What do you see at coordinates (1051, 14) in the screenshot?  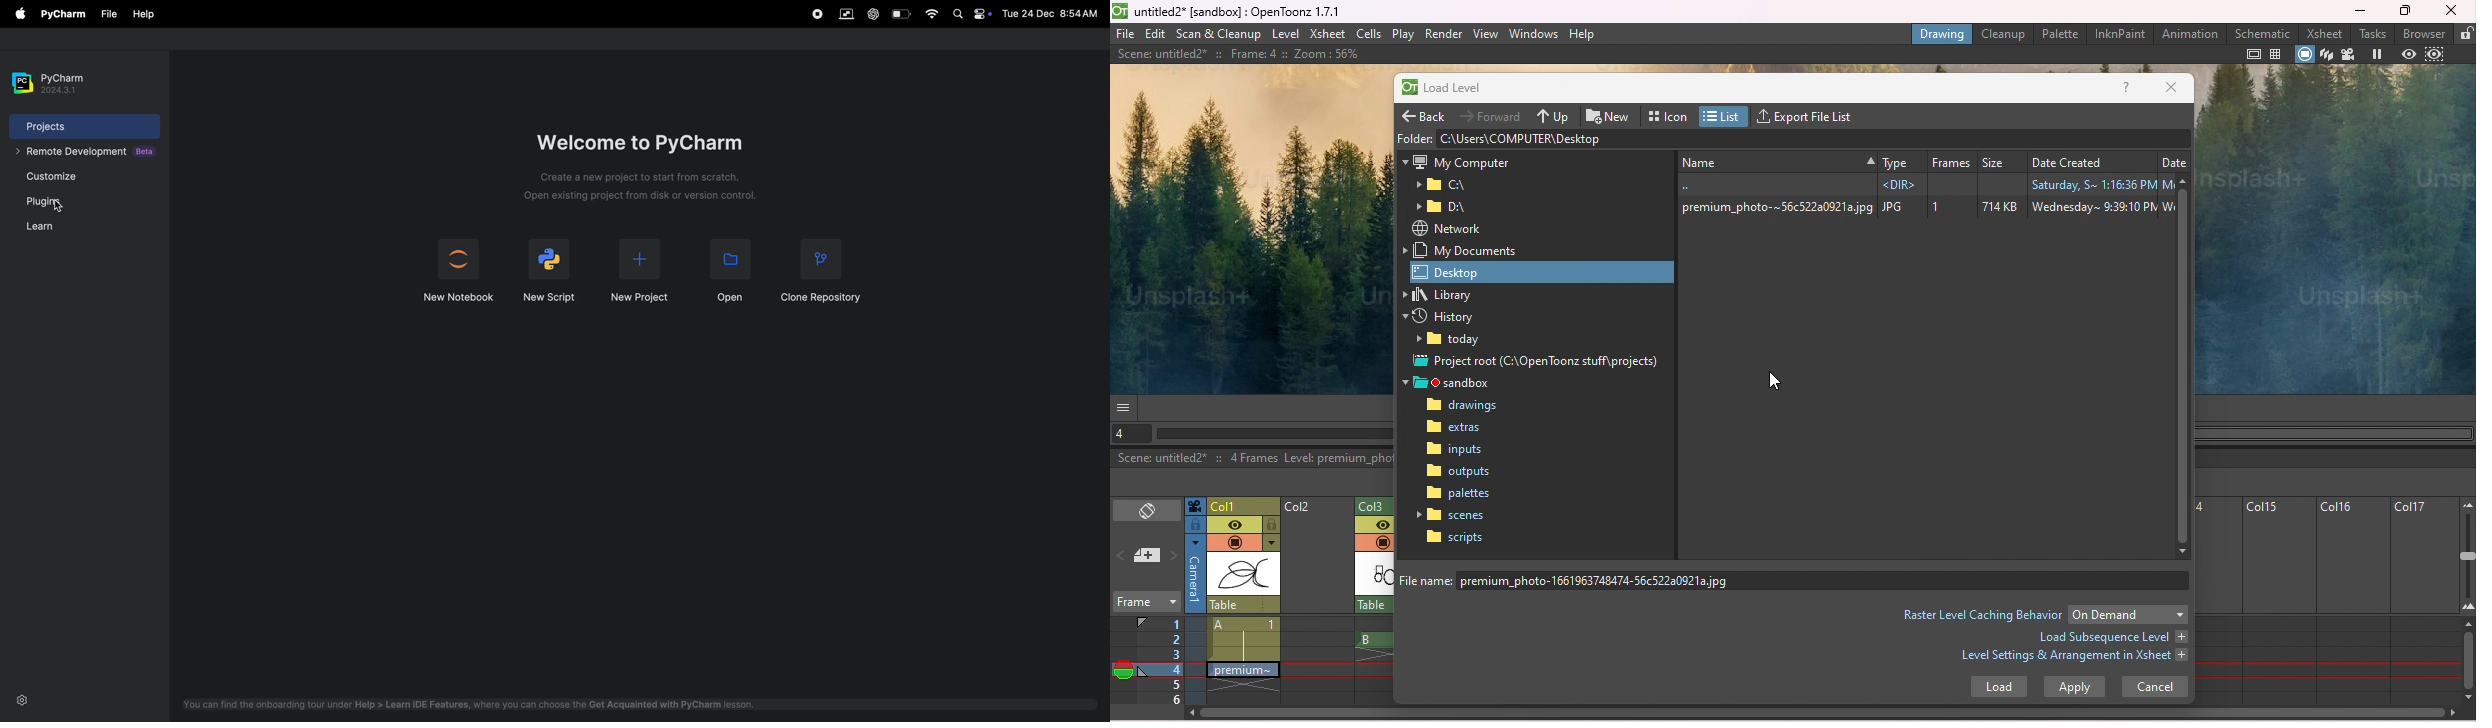 I see `date and time` at bounding box center [1051, 14].